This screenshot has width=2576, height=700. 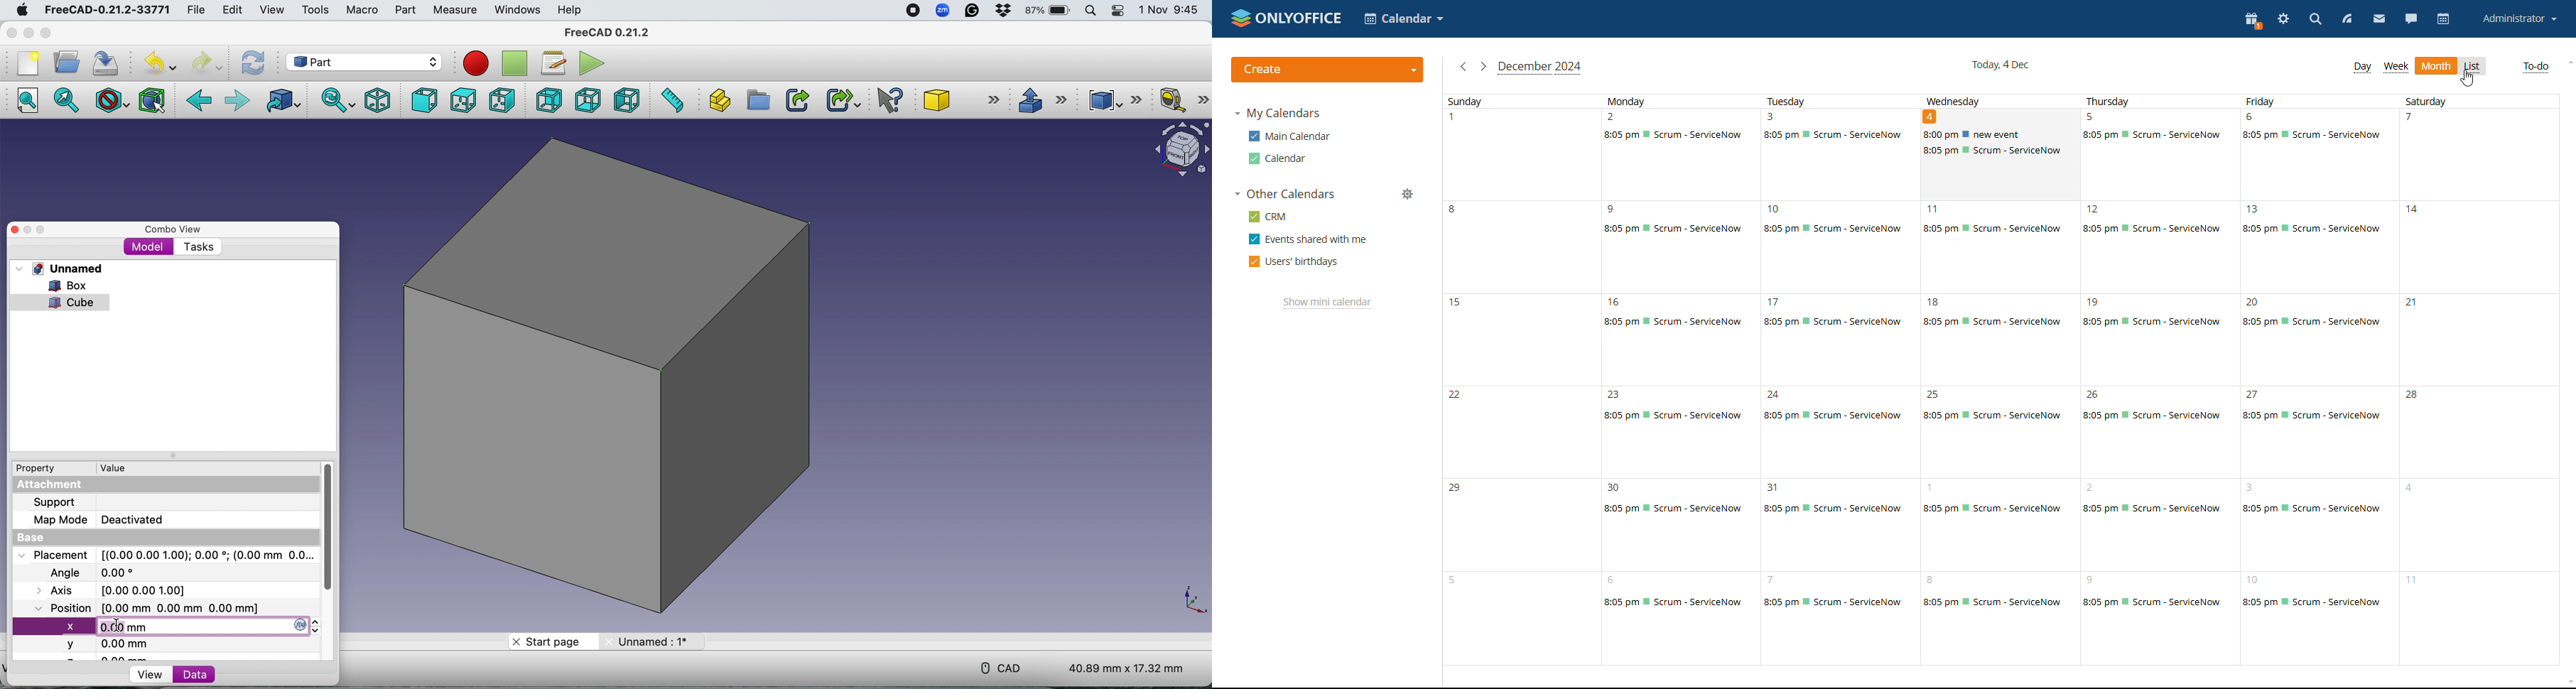 What do you see at coordinates (206, 64) in the screenshot?
I see `Redo` at bounding box center [206, 64].